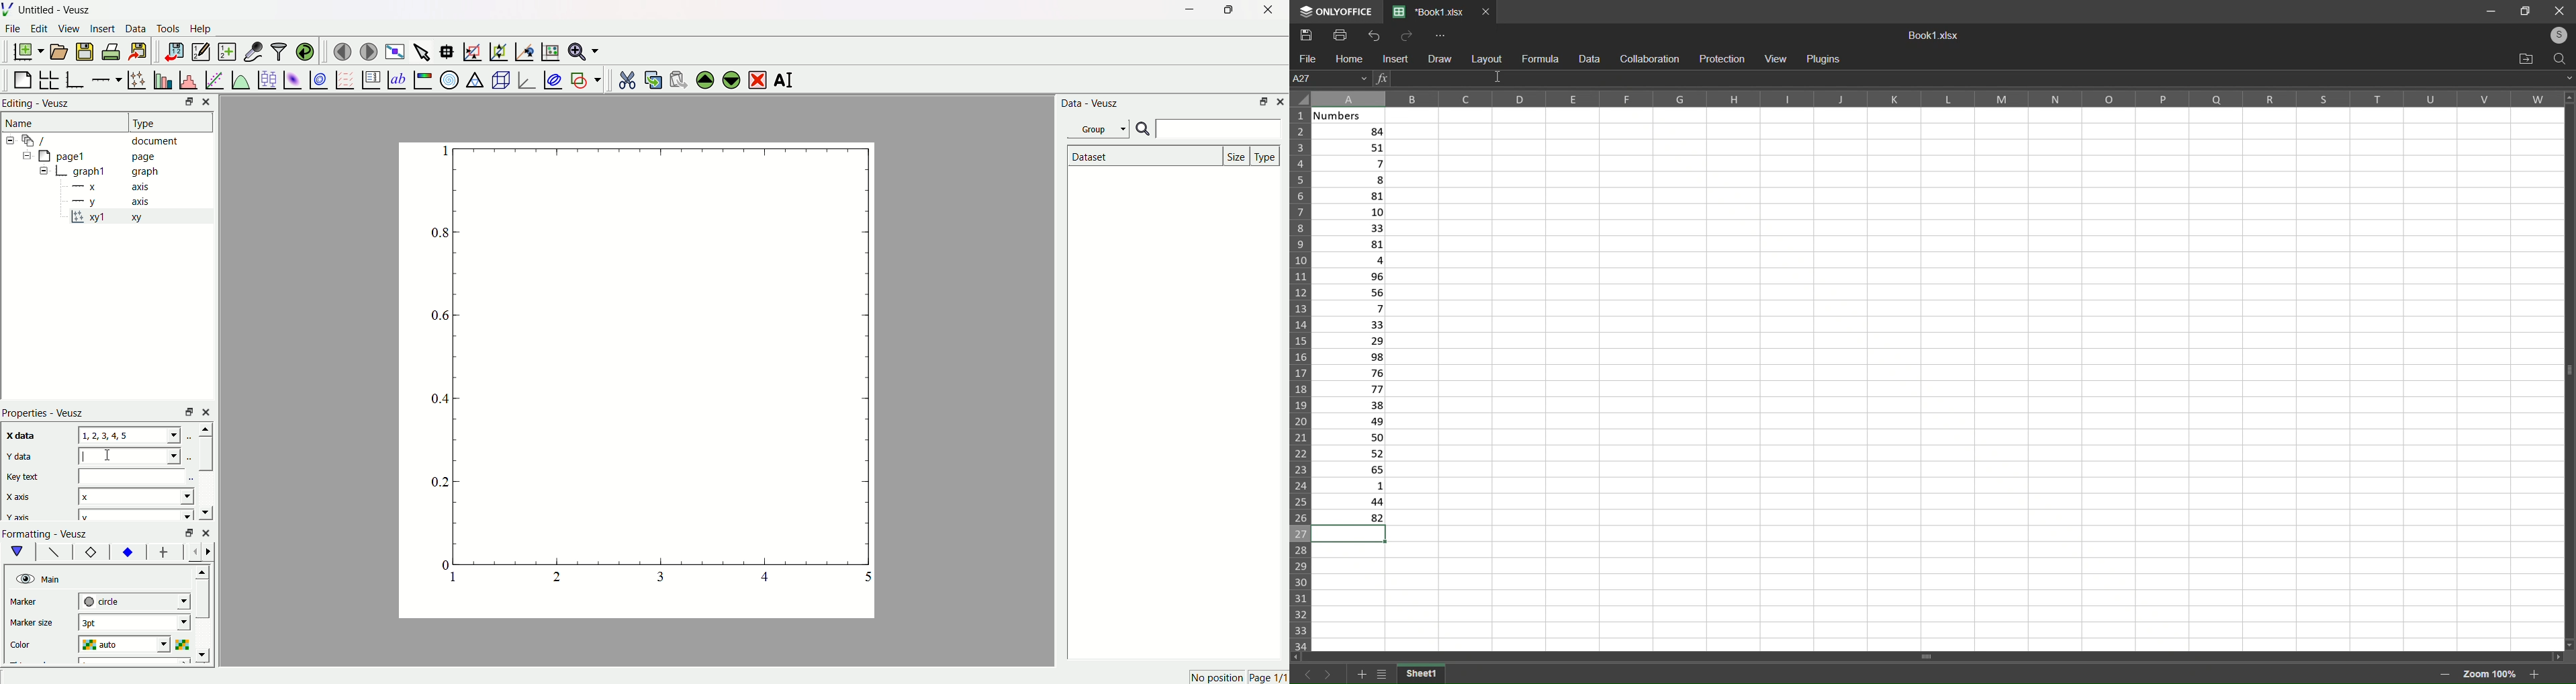  I want to click on recenter the graph axes, so click(522, 48).